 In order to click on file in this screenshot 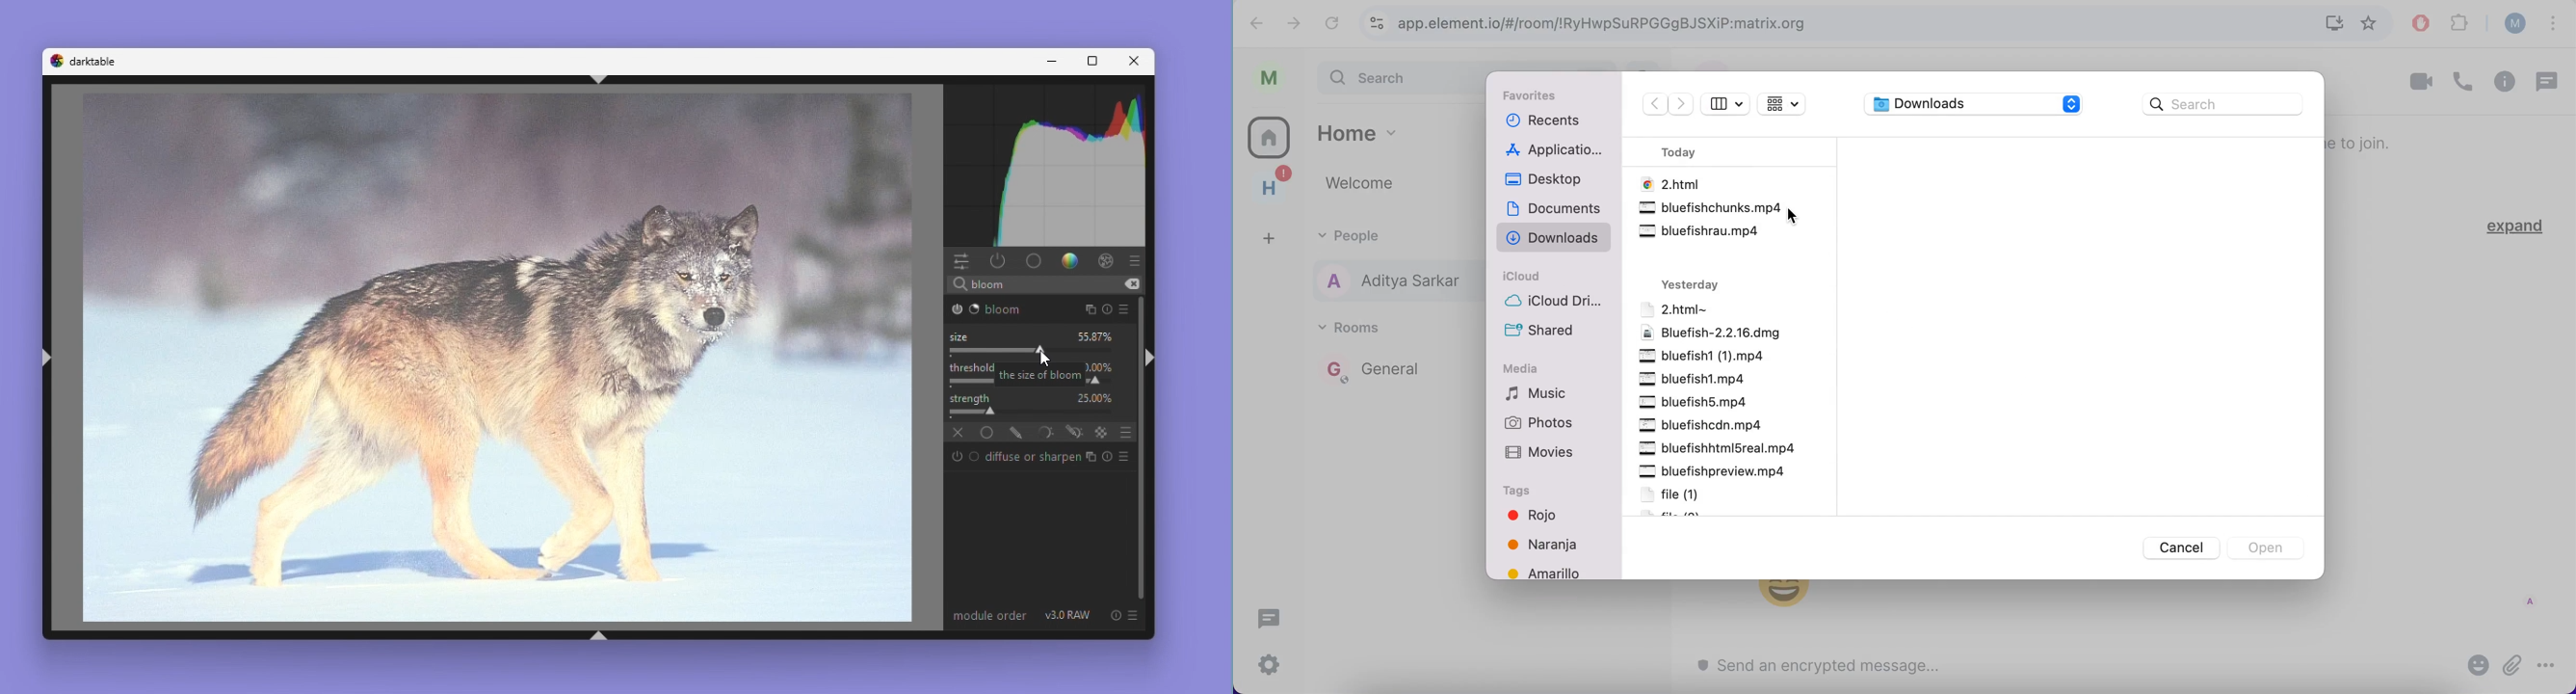, I will do `click(1701, 354)`.